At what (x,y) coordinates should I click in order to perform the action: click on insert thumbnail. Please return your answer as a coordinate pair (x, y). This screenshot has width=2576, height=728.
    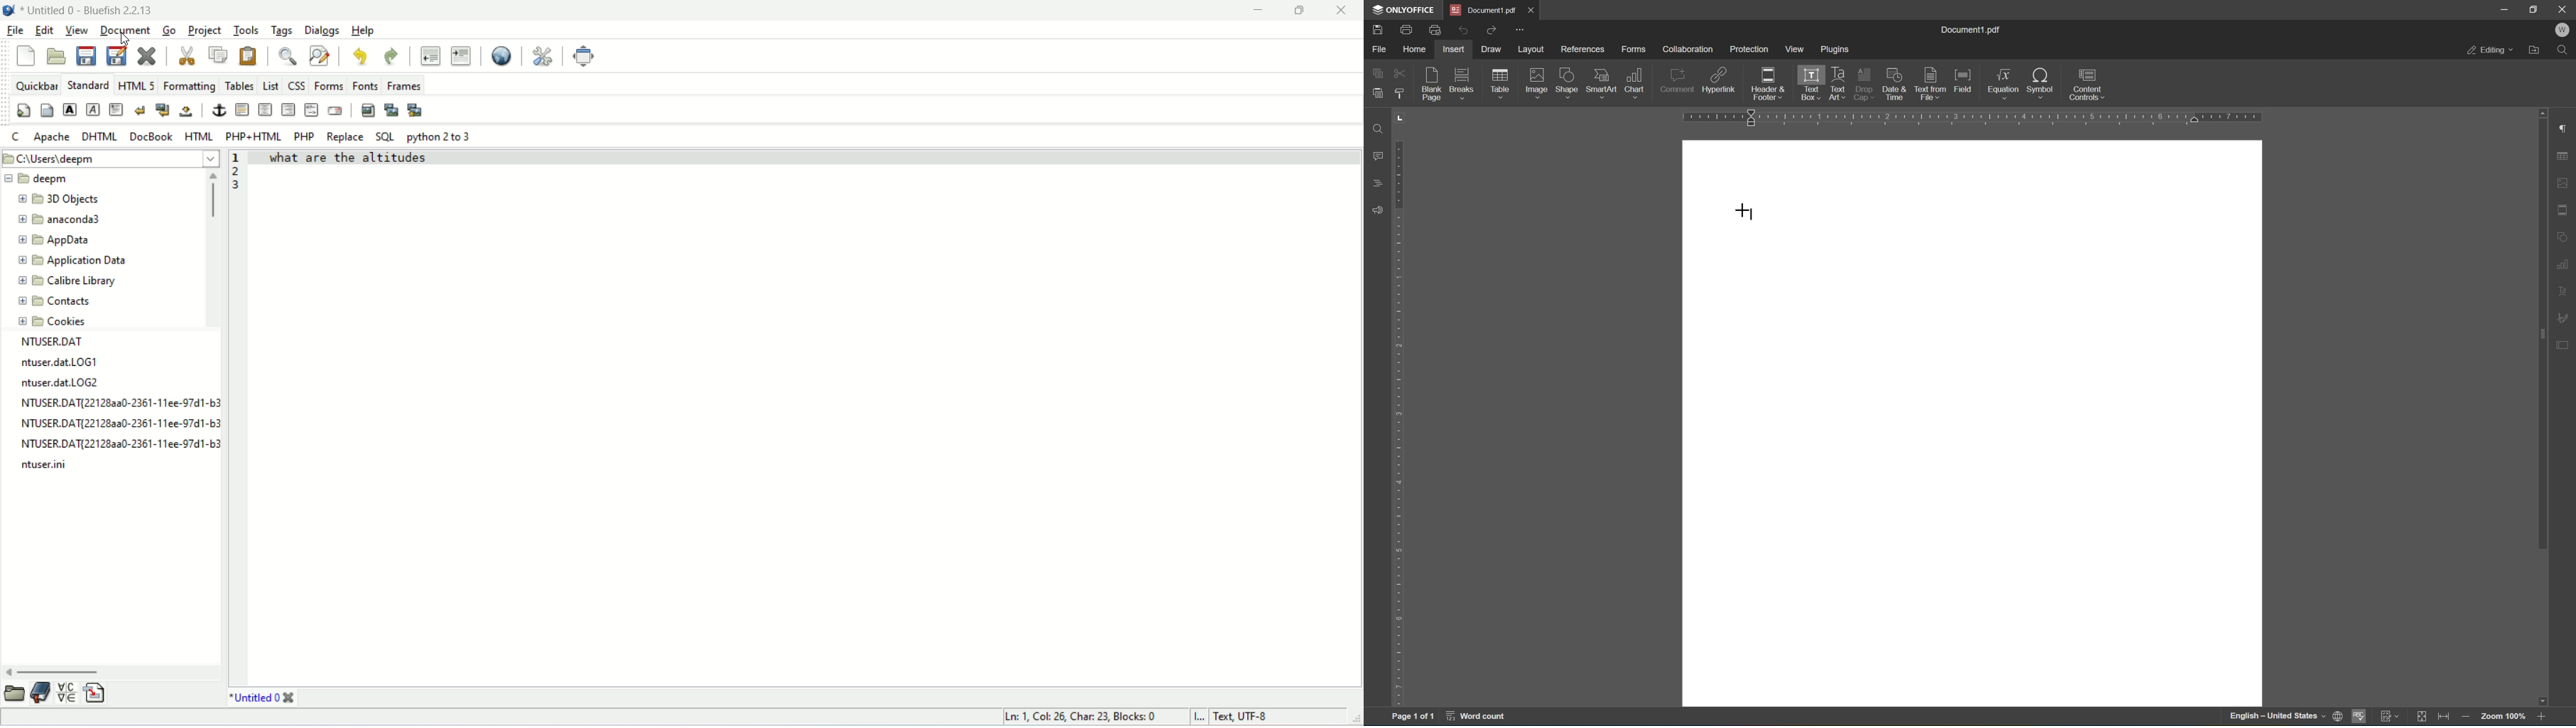
    Looking at the image, I should click on (392, 110).